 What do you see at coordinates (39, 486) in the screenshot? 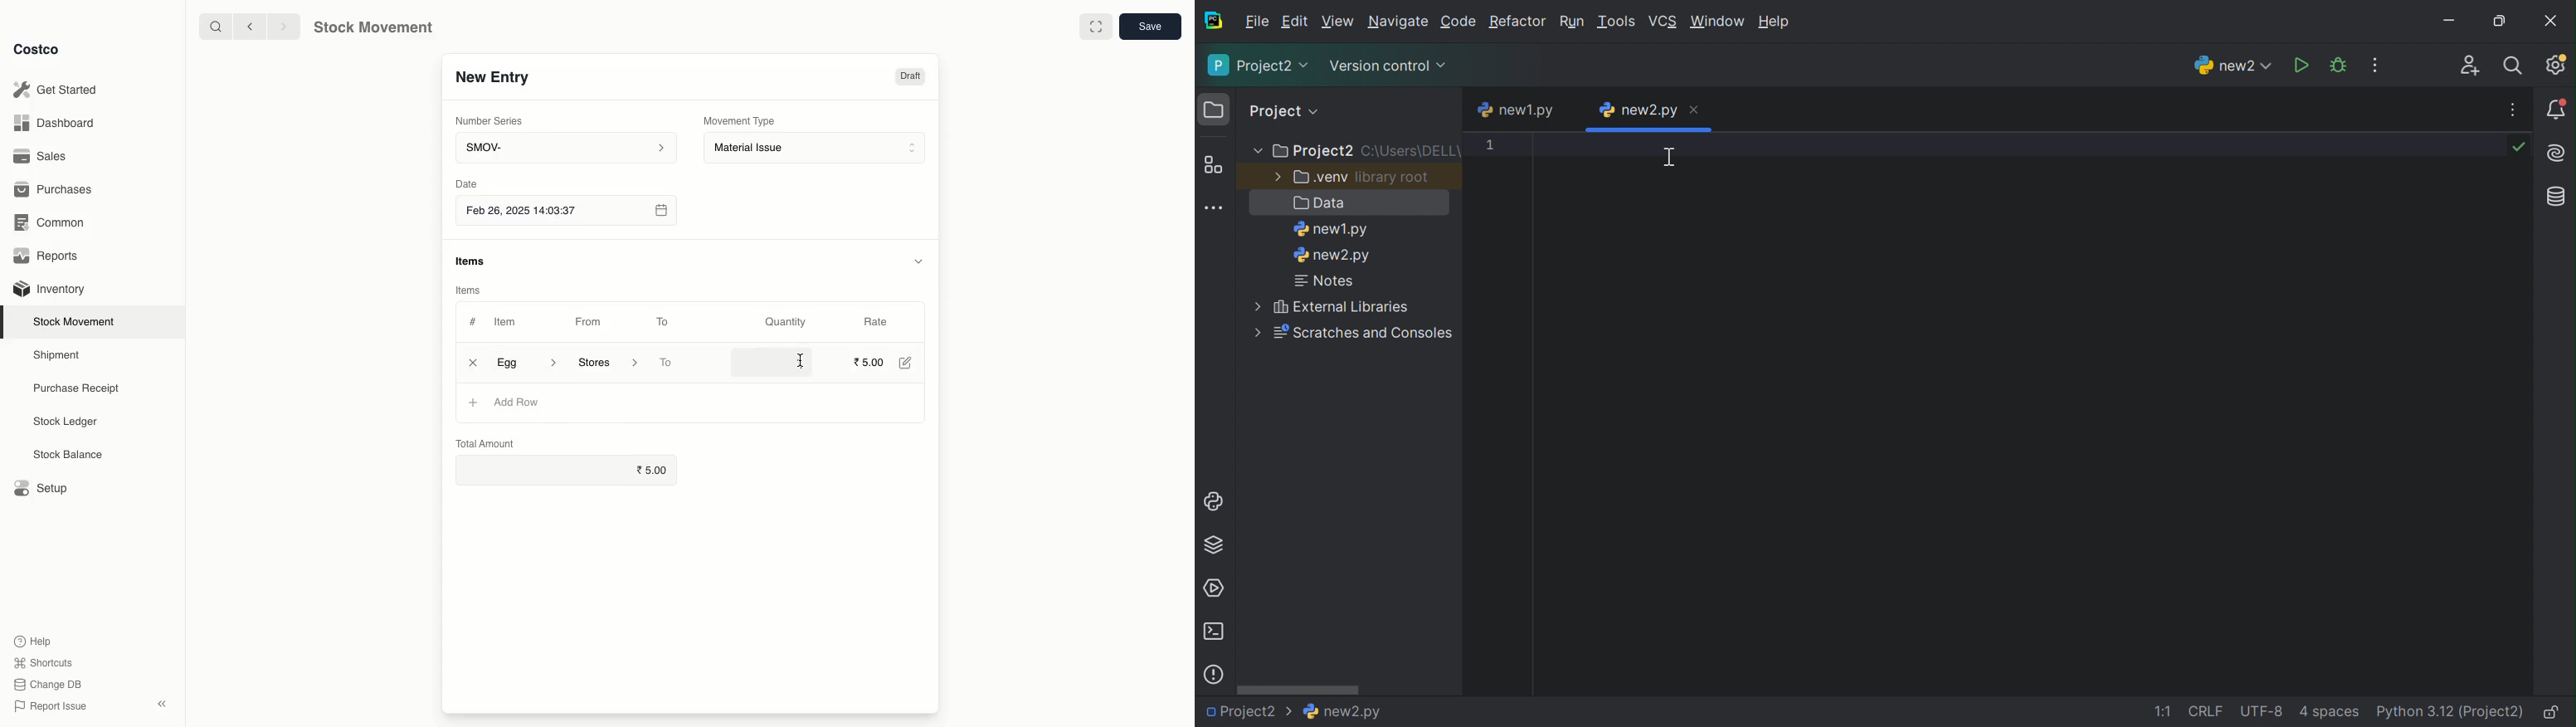
I see `Setup` at bounding box center [39, 486].